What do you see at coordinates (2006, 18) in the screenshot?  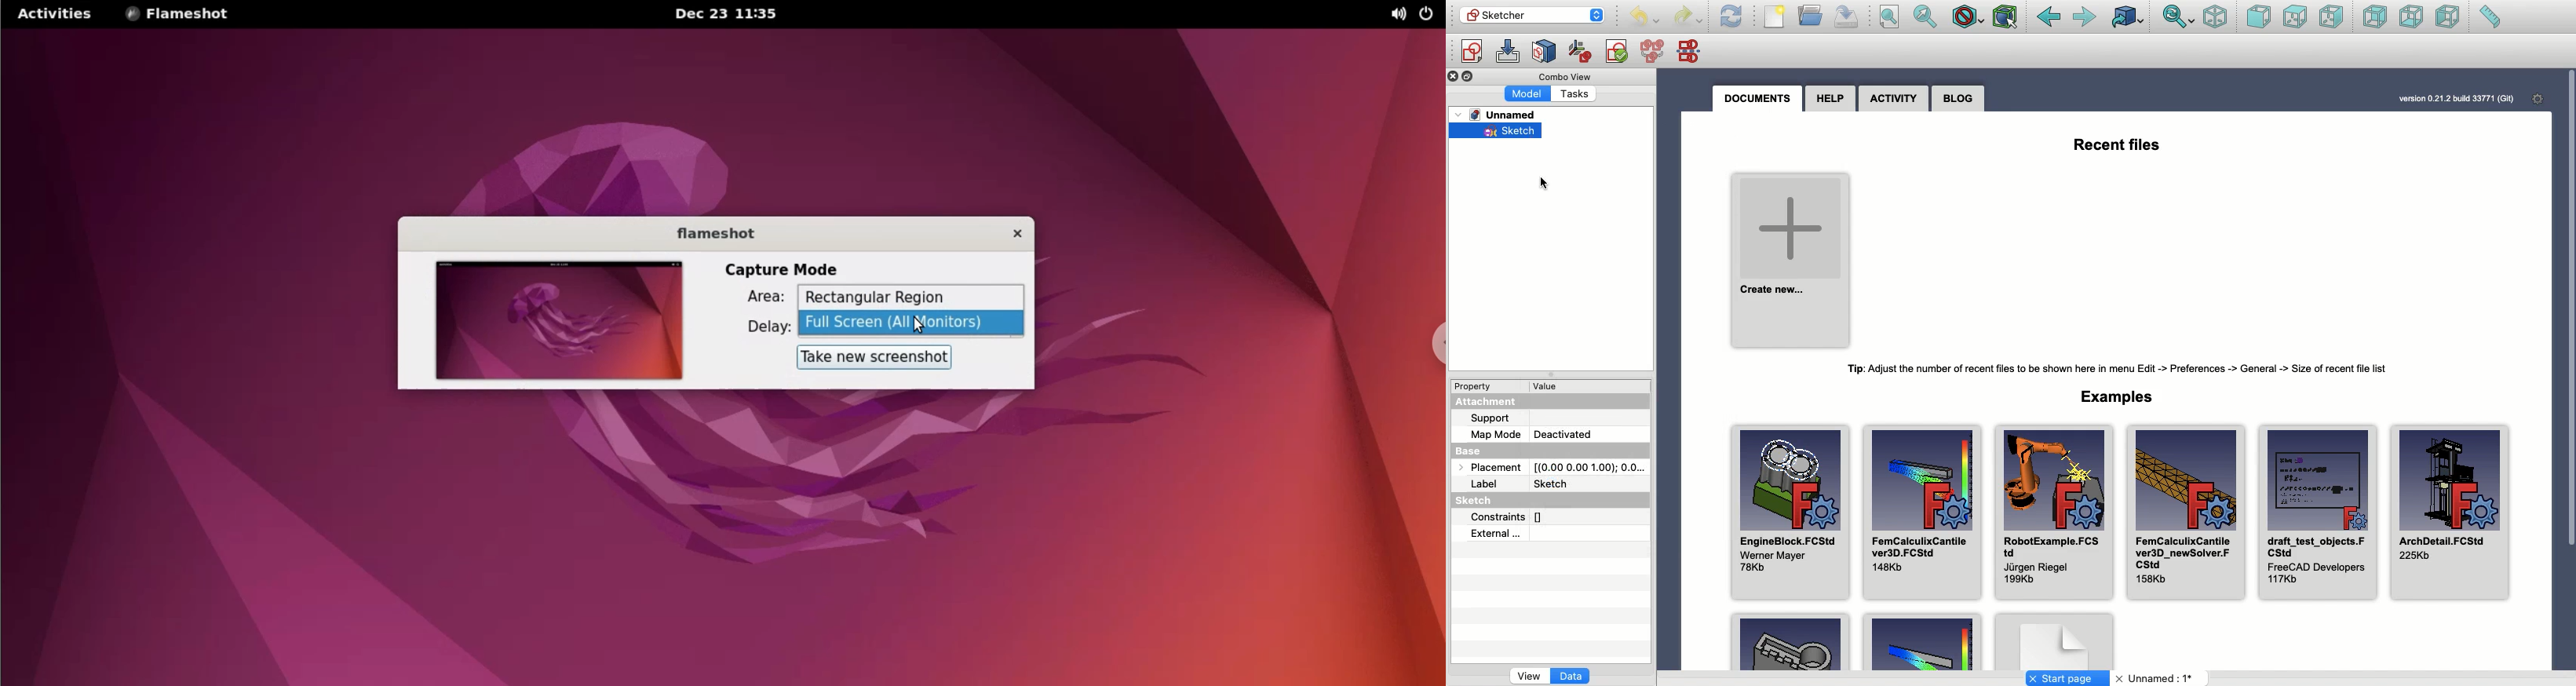 I see `Bounding box` at bounding box center [2006, 18].